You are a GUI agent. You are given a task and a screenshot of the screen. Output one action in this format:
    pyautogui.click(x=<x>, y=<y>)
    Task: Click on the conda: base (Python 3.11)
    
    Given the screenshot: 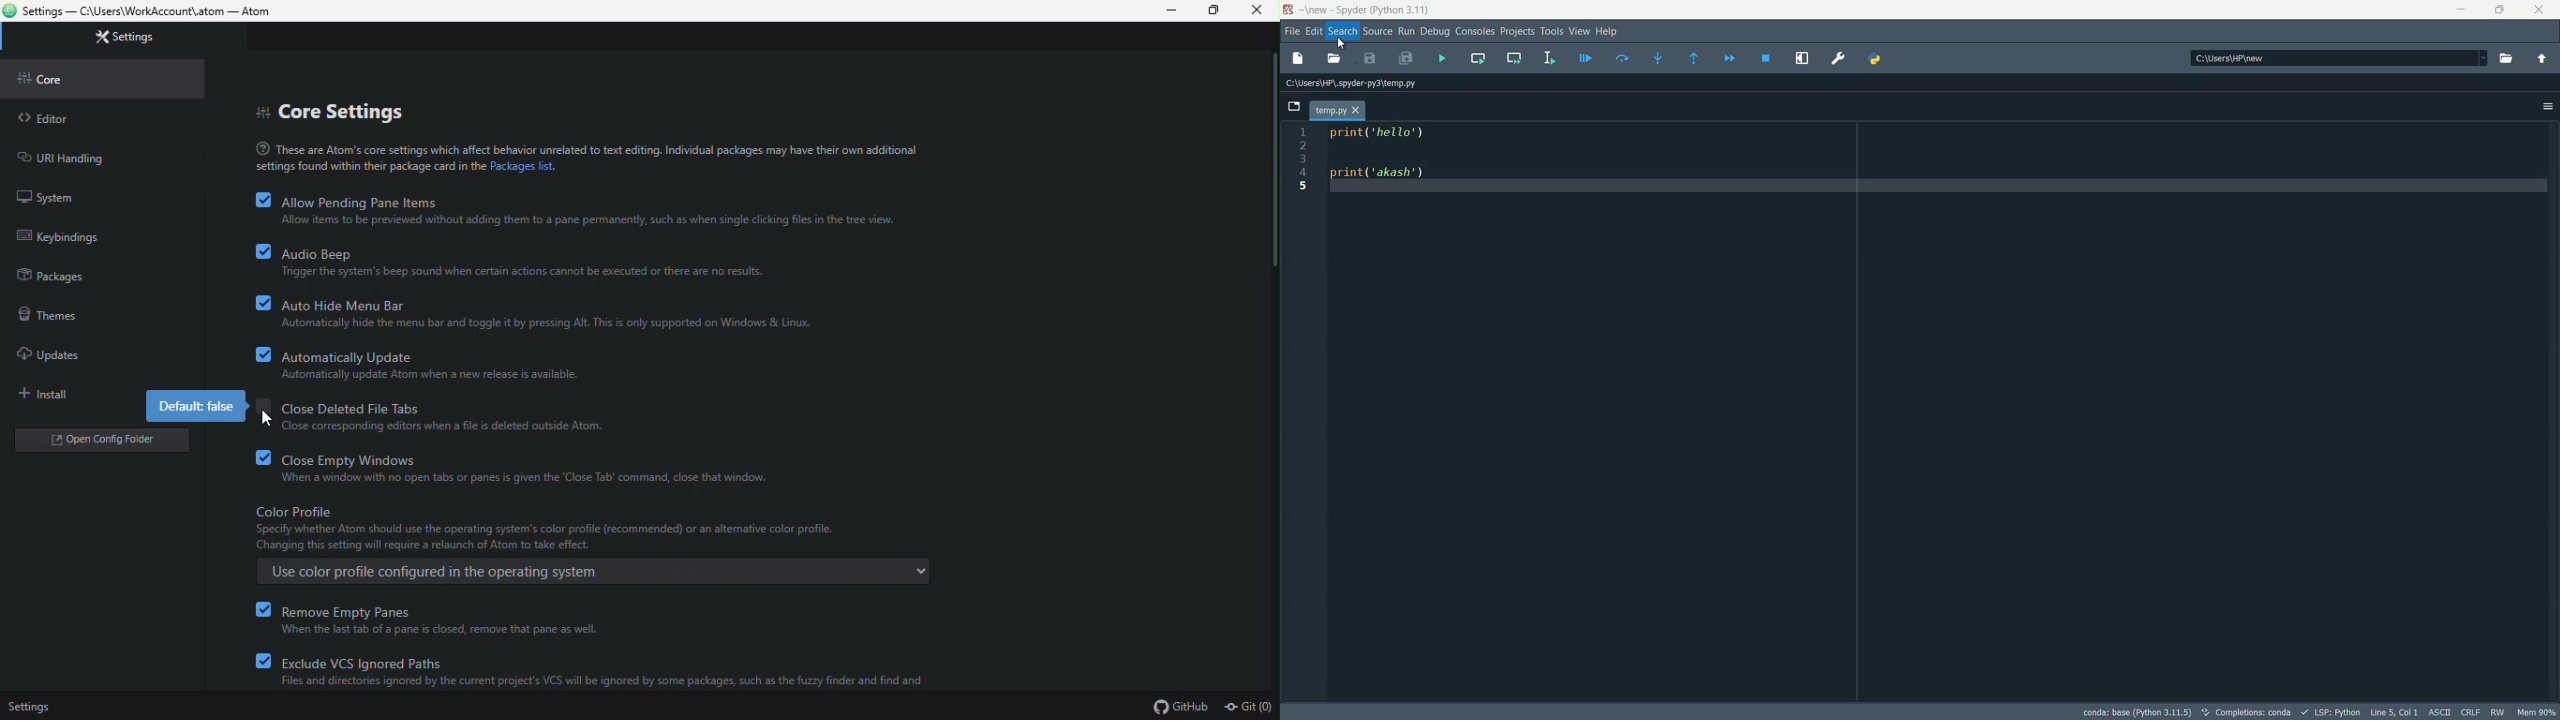 What is the action you would take?
    pyautogui.click(x=2135, y=713)
    